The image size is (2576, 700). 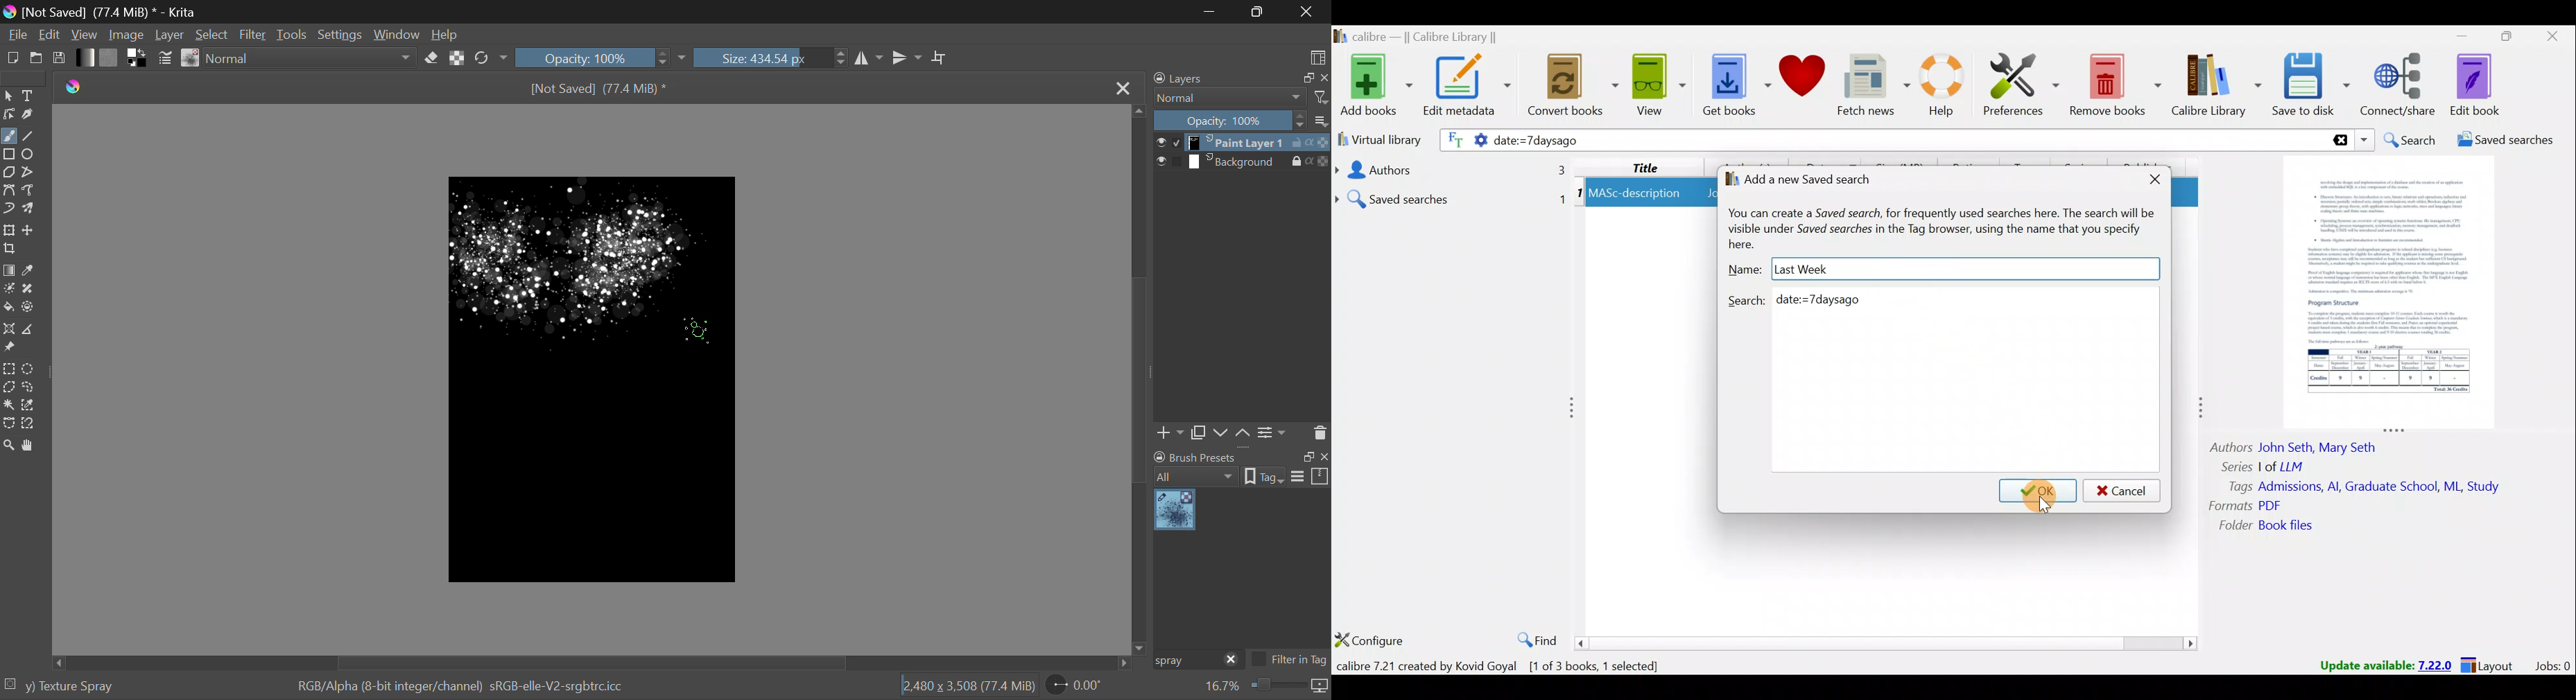 I want to click on logo, so click(x=9, y=12).